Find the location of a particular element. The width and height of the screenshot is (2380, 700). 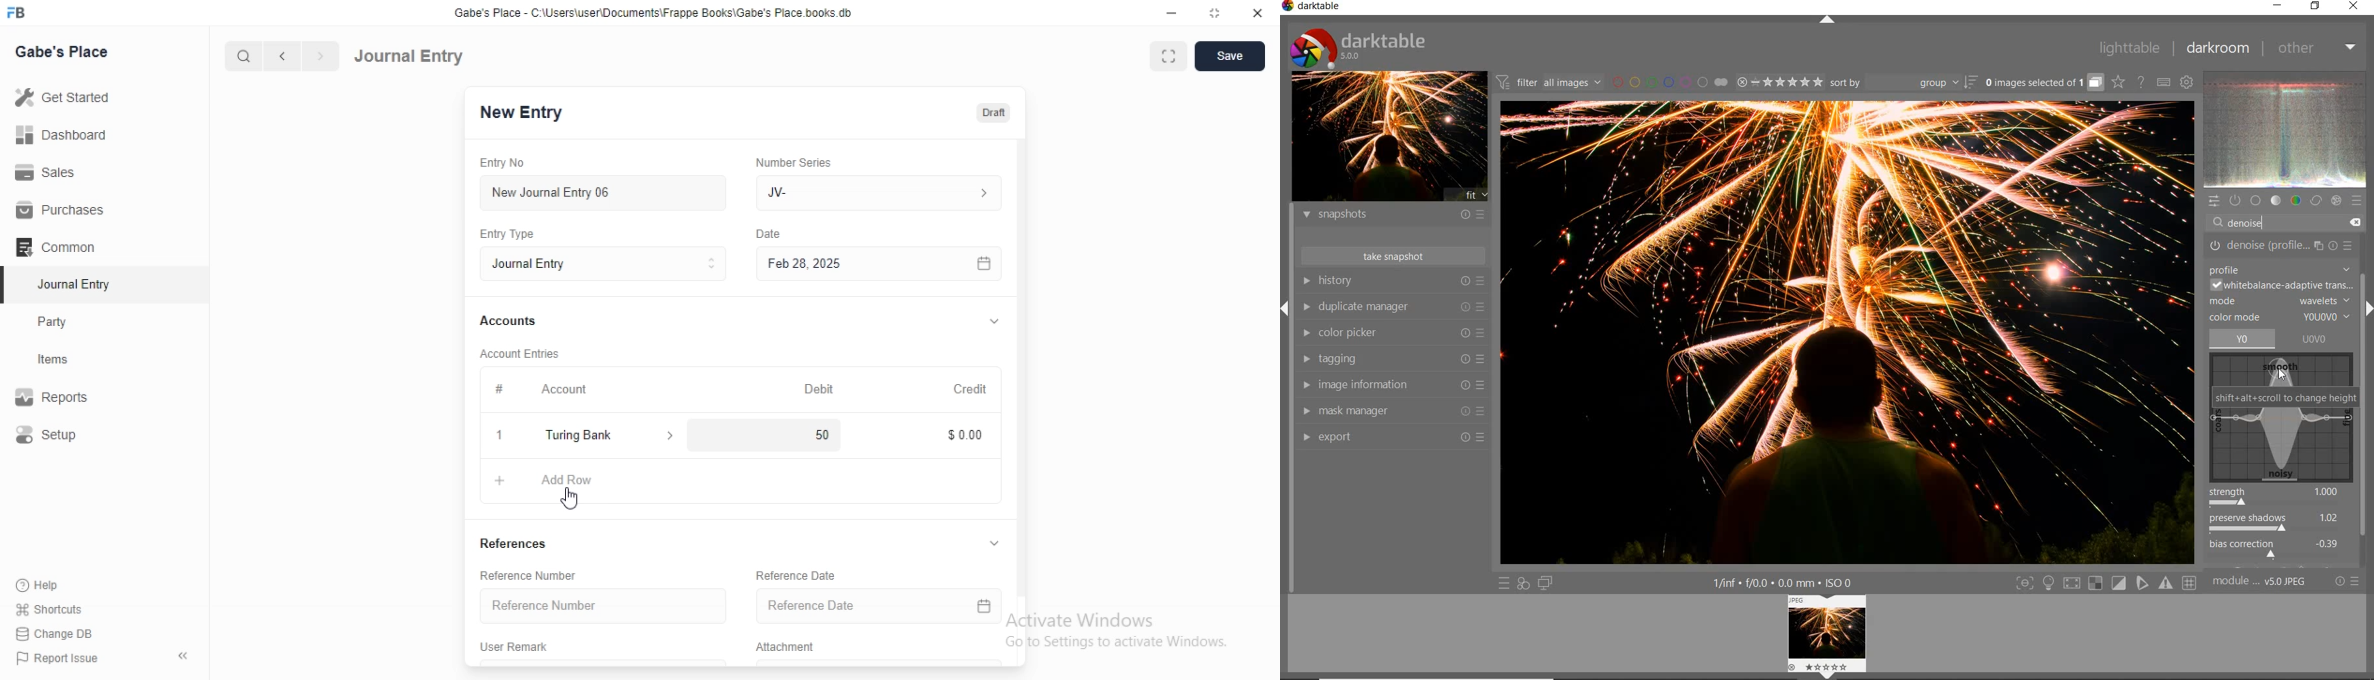

enable online help is located at coordinates (2143, 83).